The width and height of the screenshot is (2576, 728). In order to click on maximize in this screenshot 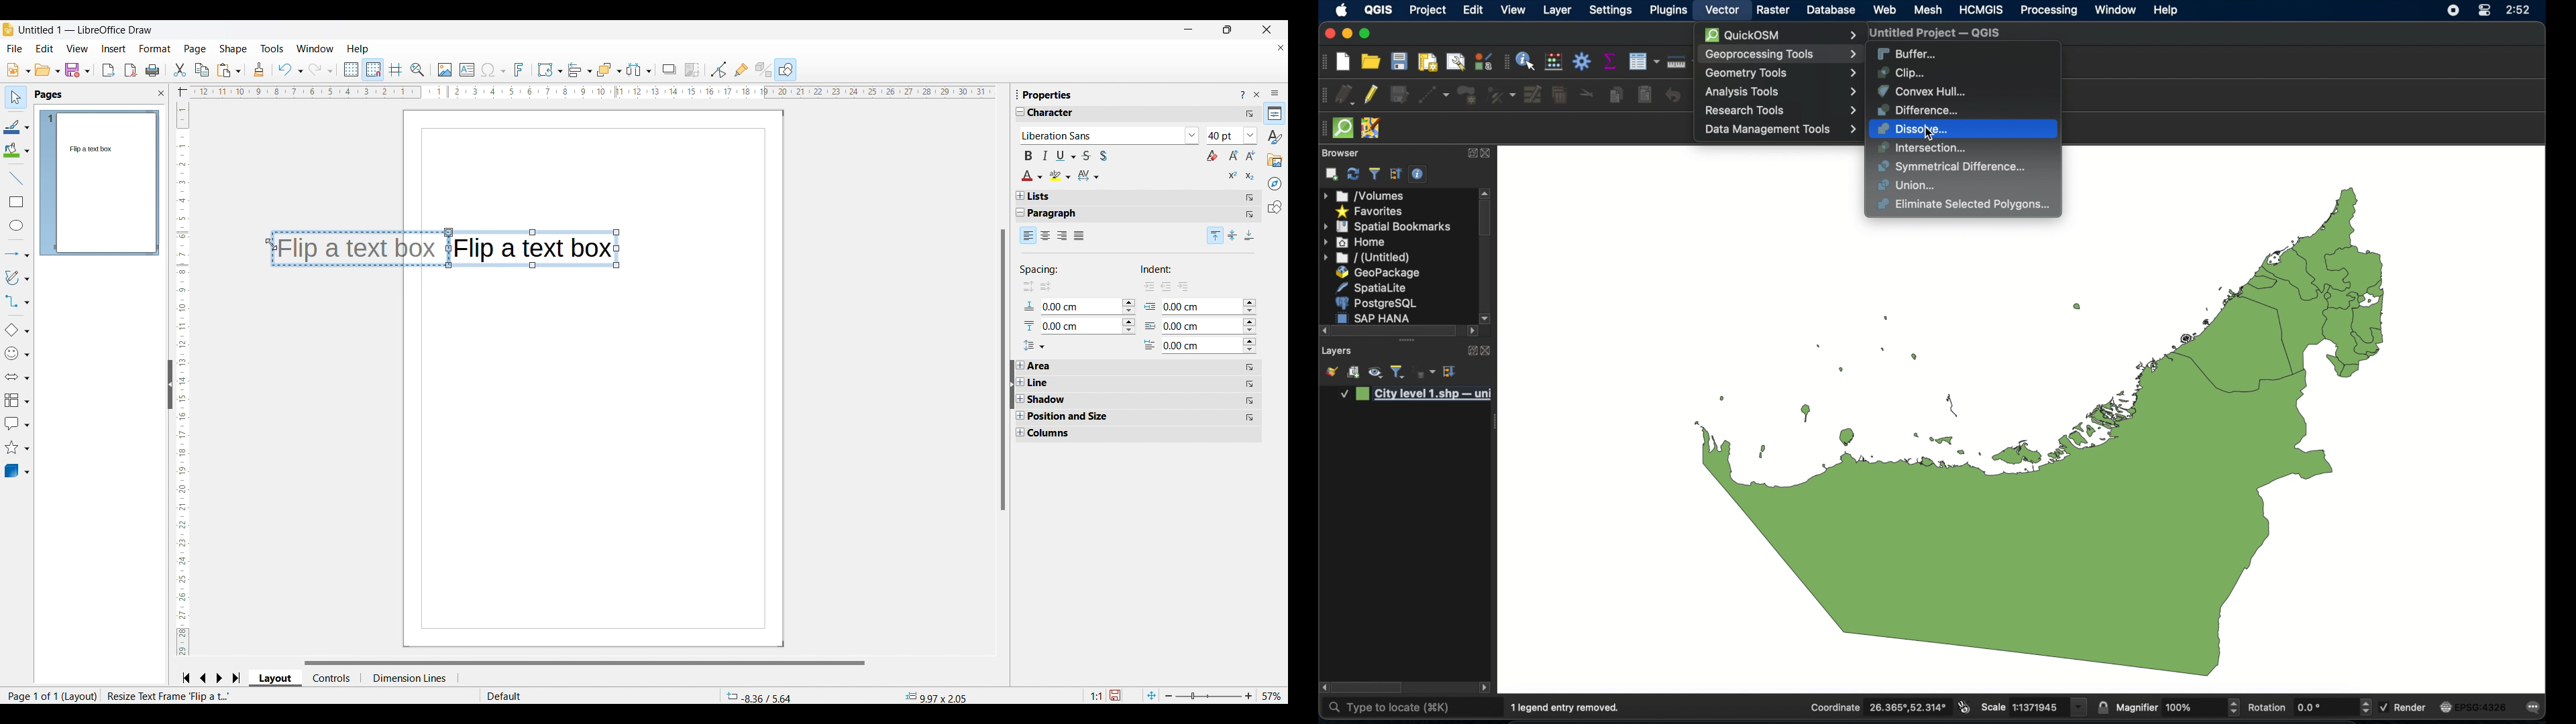, I will do `click(1366, 34)`.